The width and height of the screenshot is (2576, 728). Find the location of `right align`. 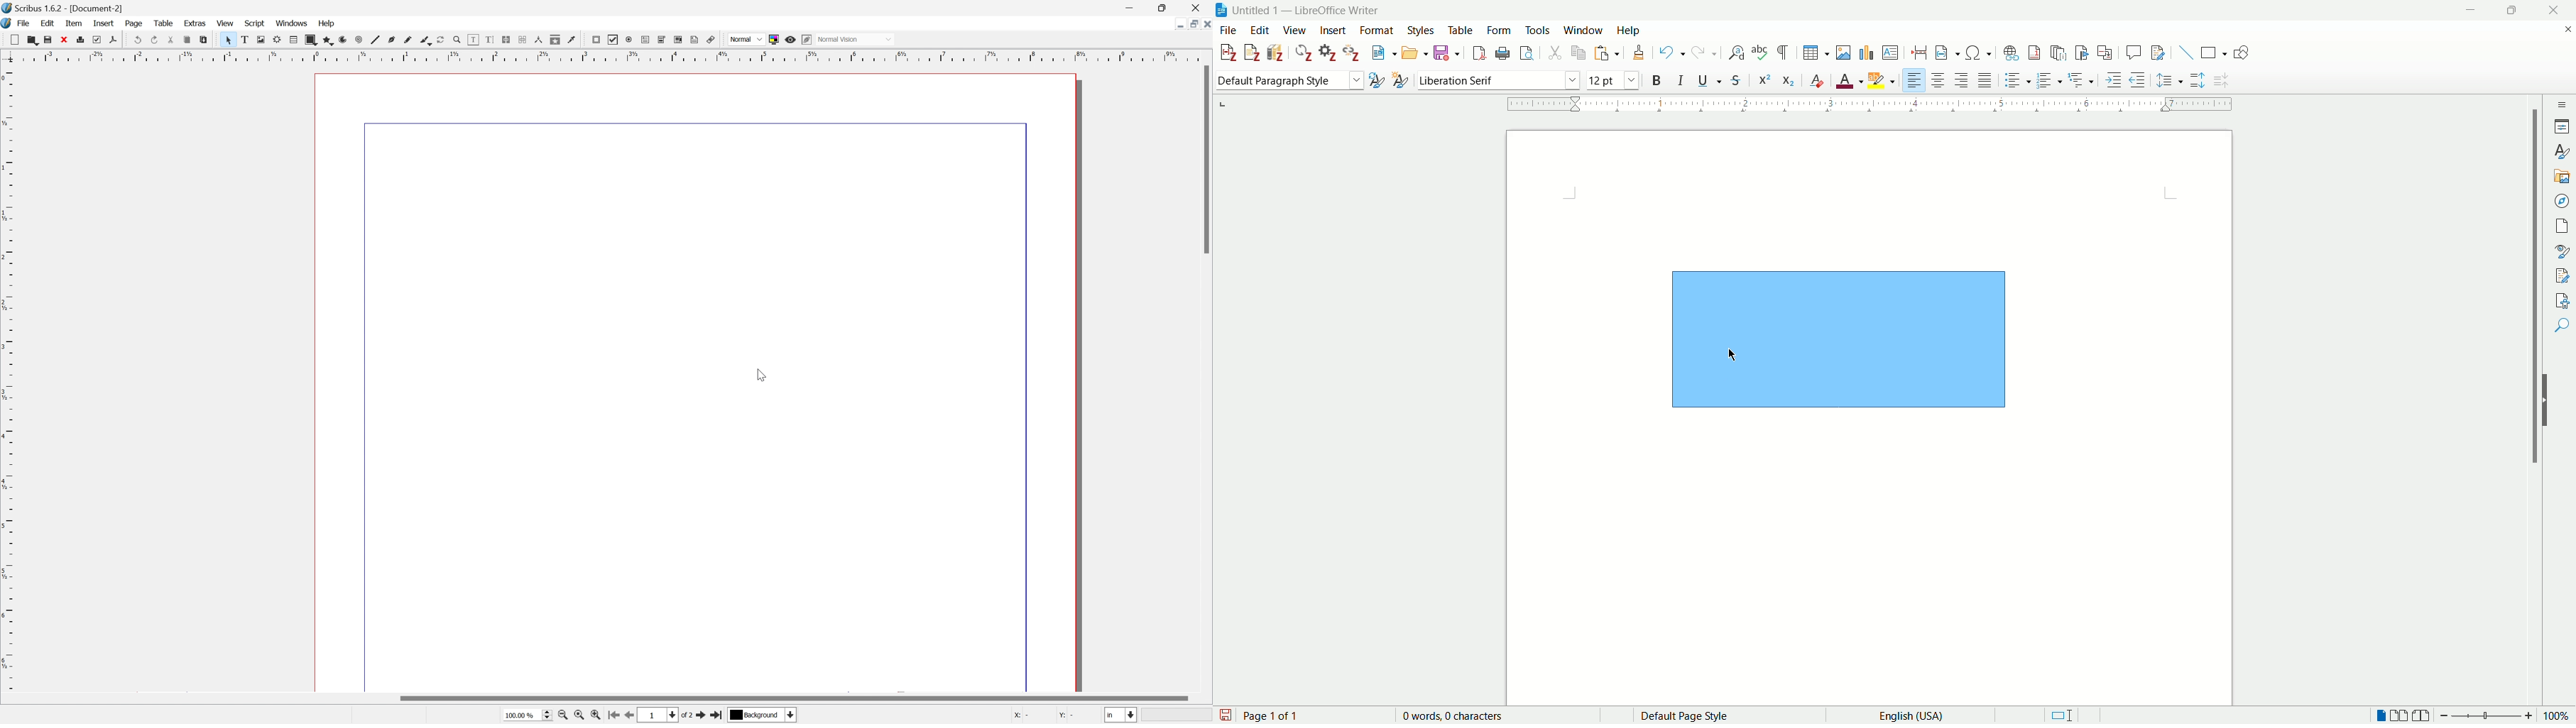

right align is located at coordinates (1961, 79).